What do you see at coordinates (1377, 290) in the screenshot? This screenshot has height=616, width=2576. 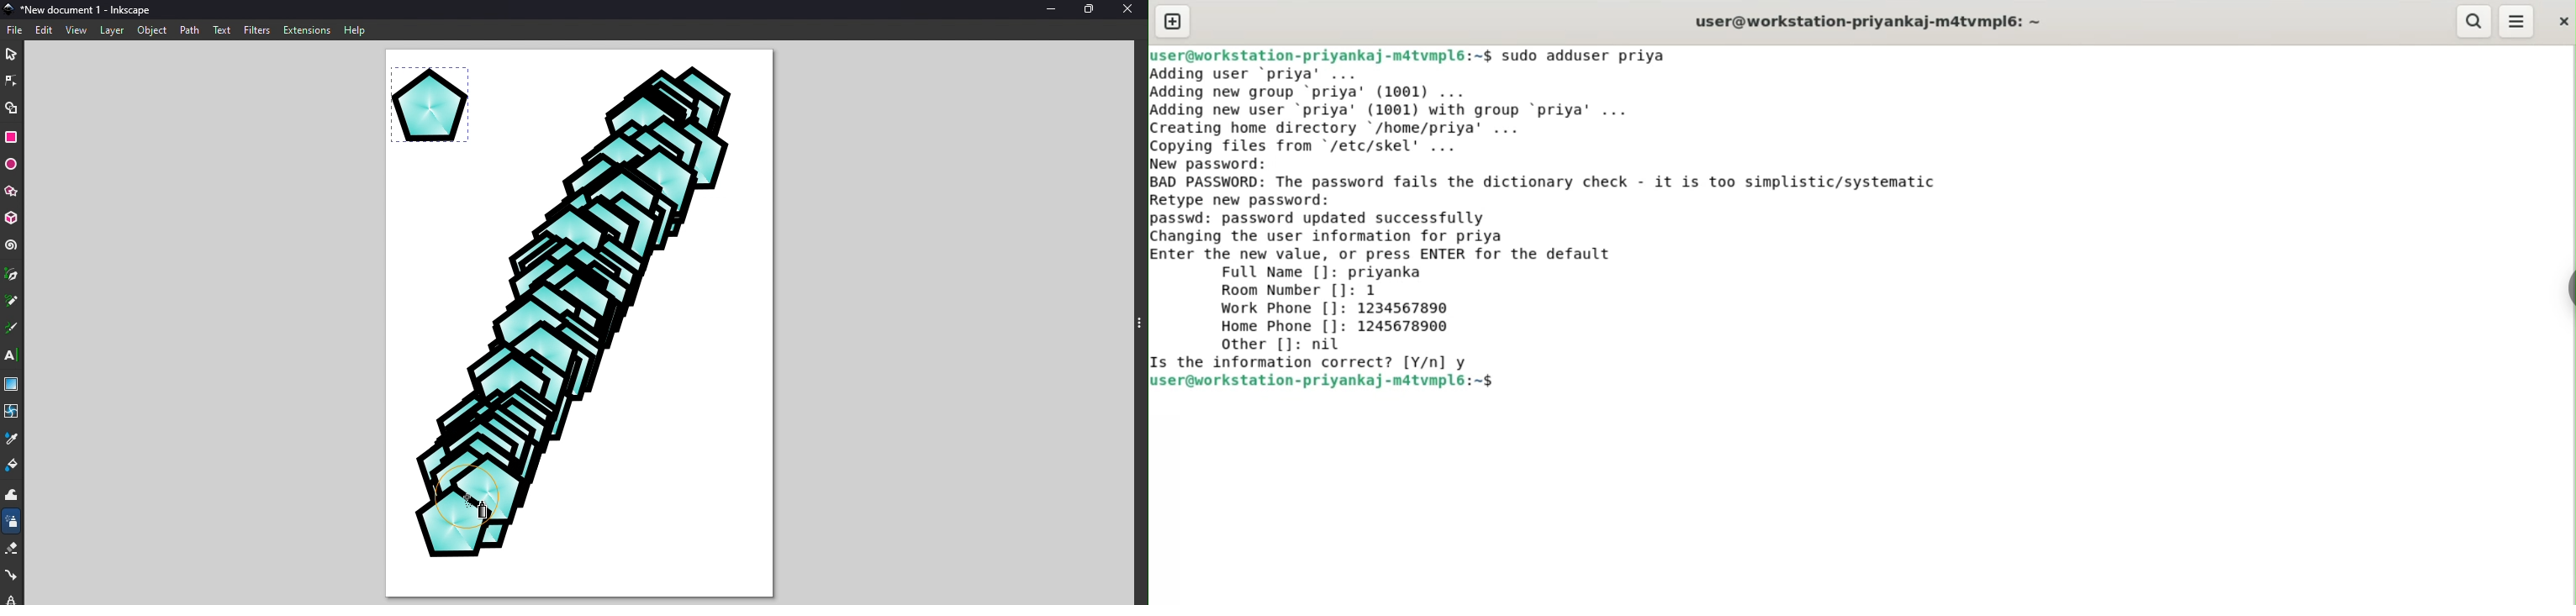 I see `1` at bounding box center [1377, 290].